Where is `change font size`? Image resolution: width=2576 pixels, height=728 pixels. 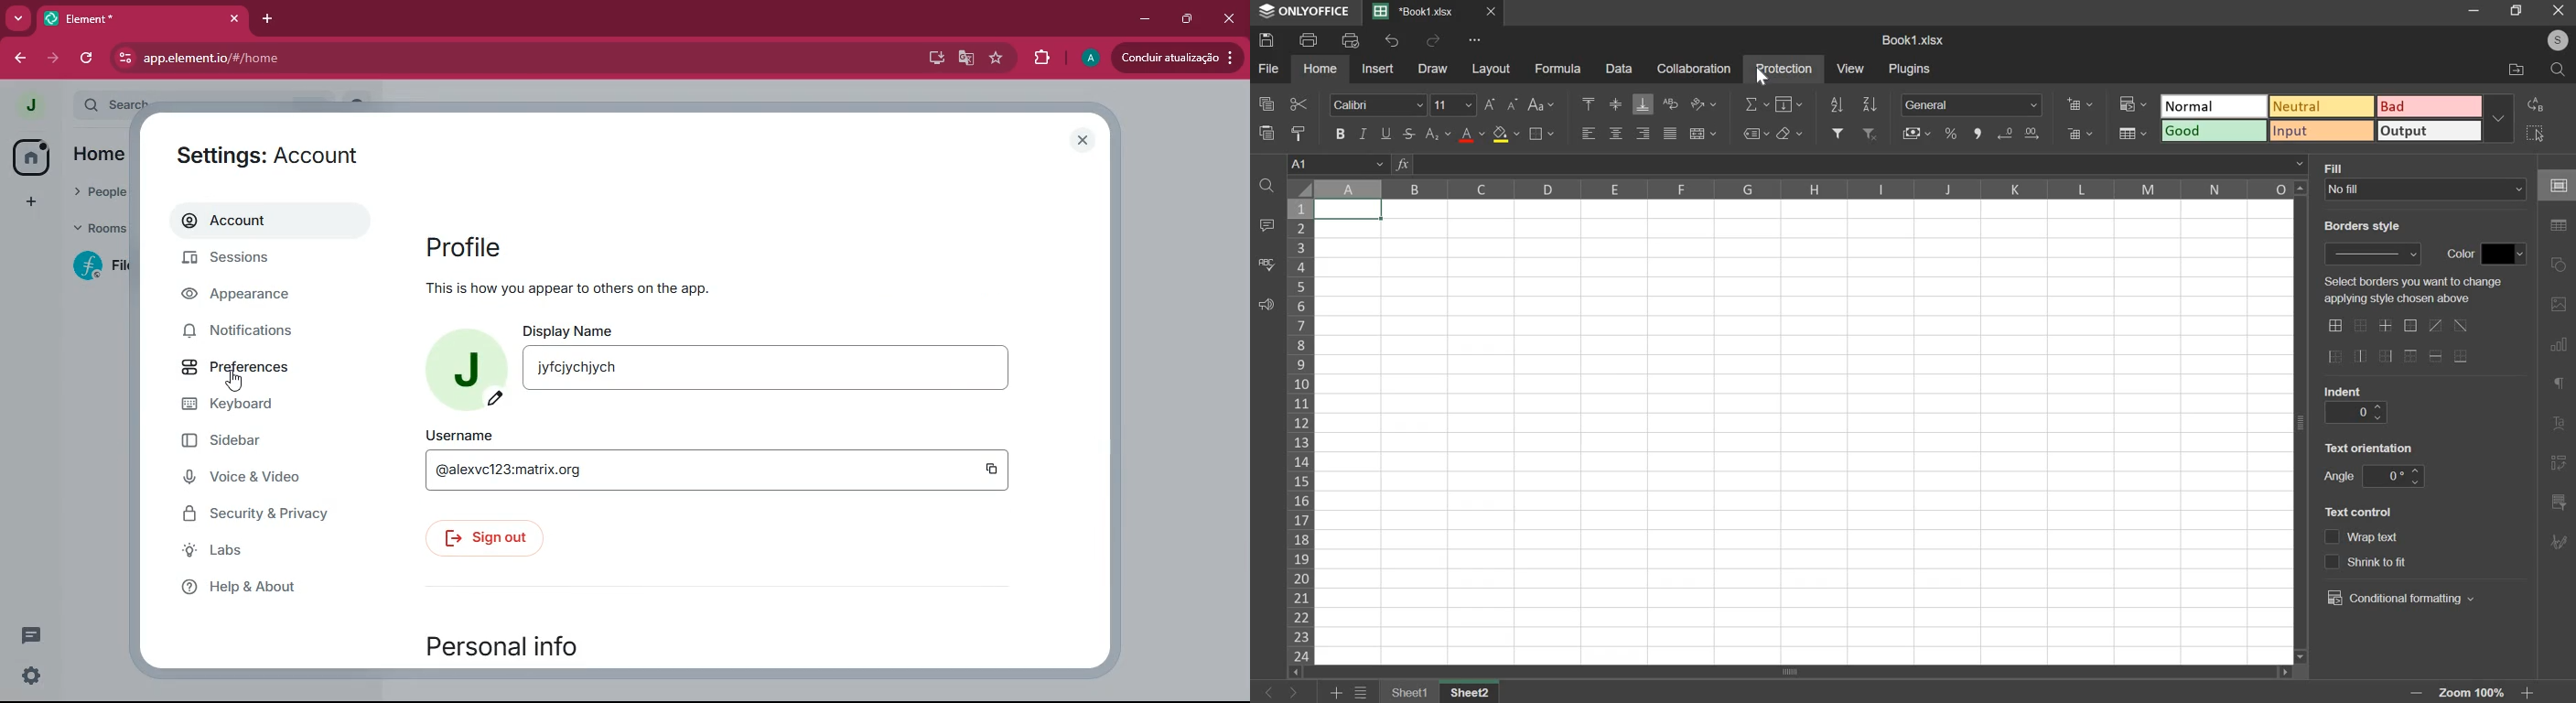
change font size is located at coordinates (1514, 104).